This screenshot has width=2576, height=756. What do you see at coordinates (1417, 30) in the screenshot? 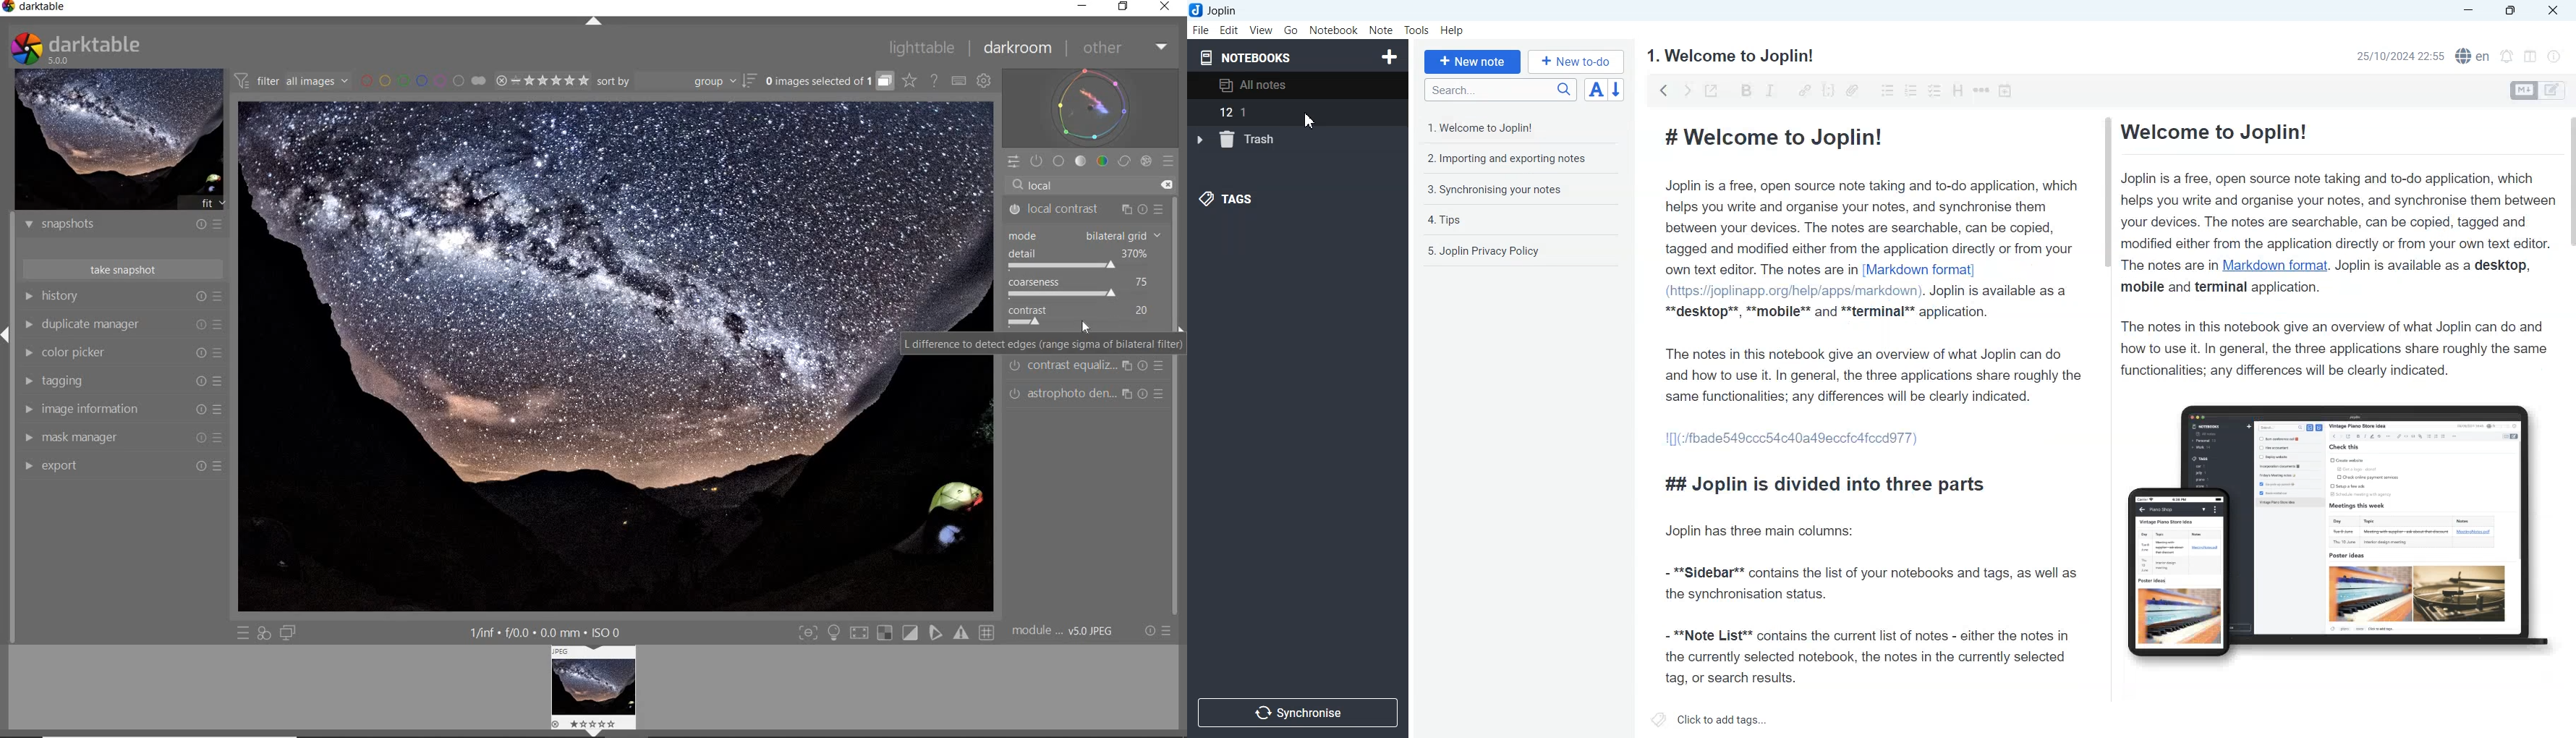
I see `Tools` at bounding box center [1417, 30].